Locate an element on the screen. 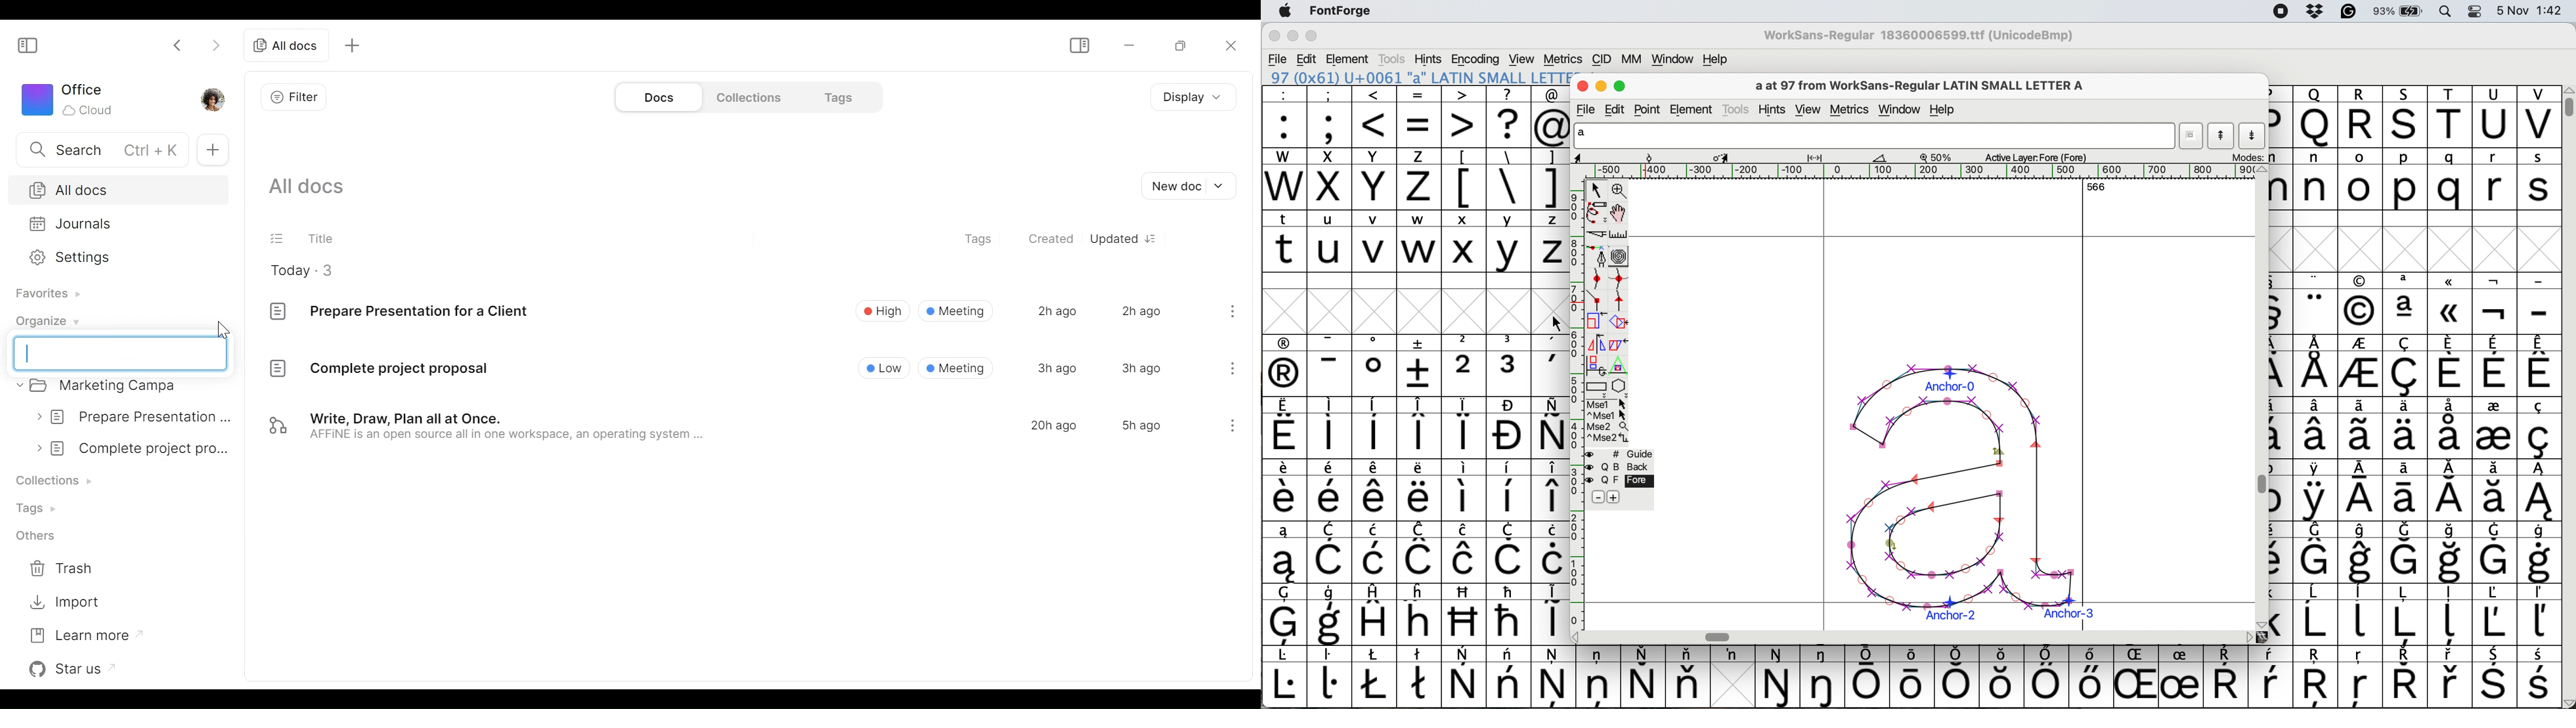 This screenshot has width=2576, height=728. symbol is located at coordinates (2539, 428).